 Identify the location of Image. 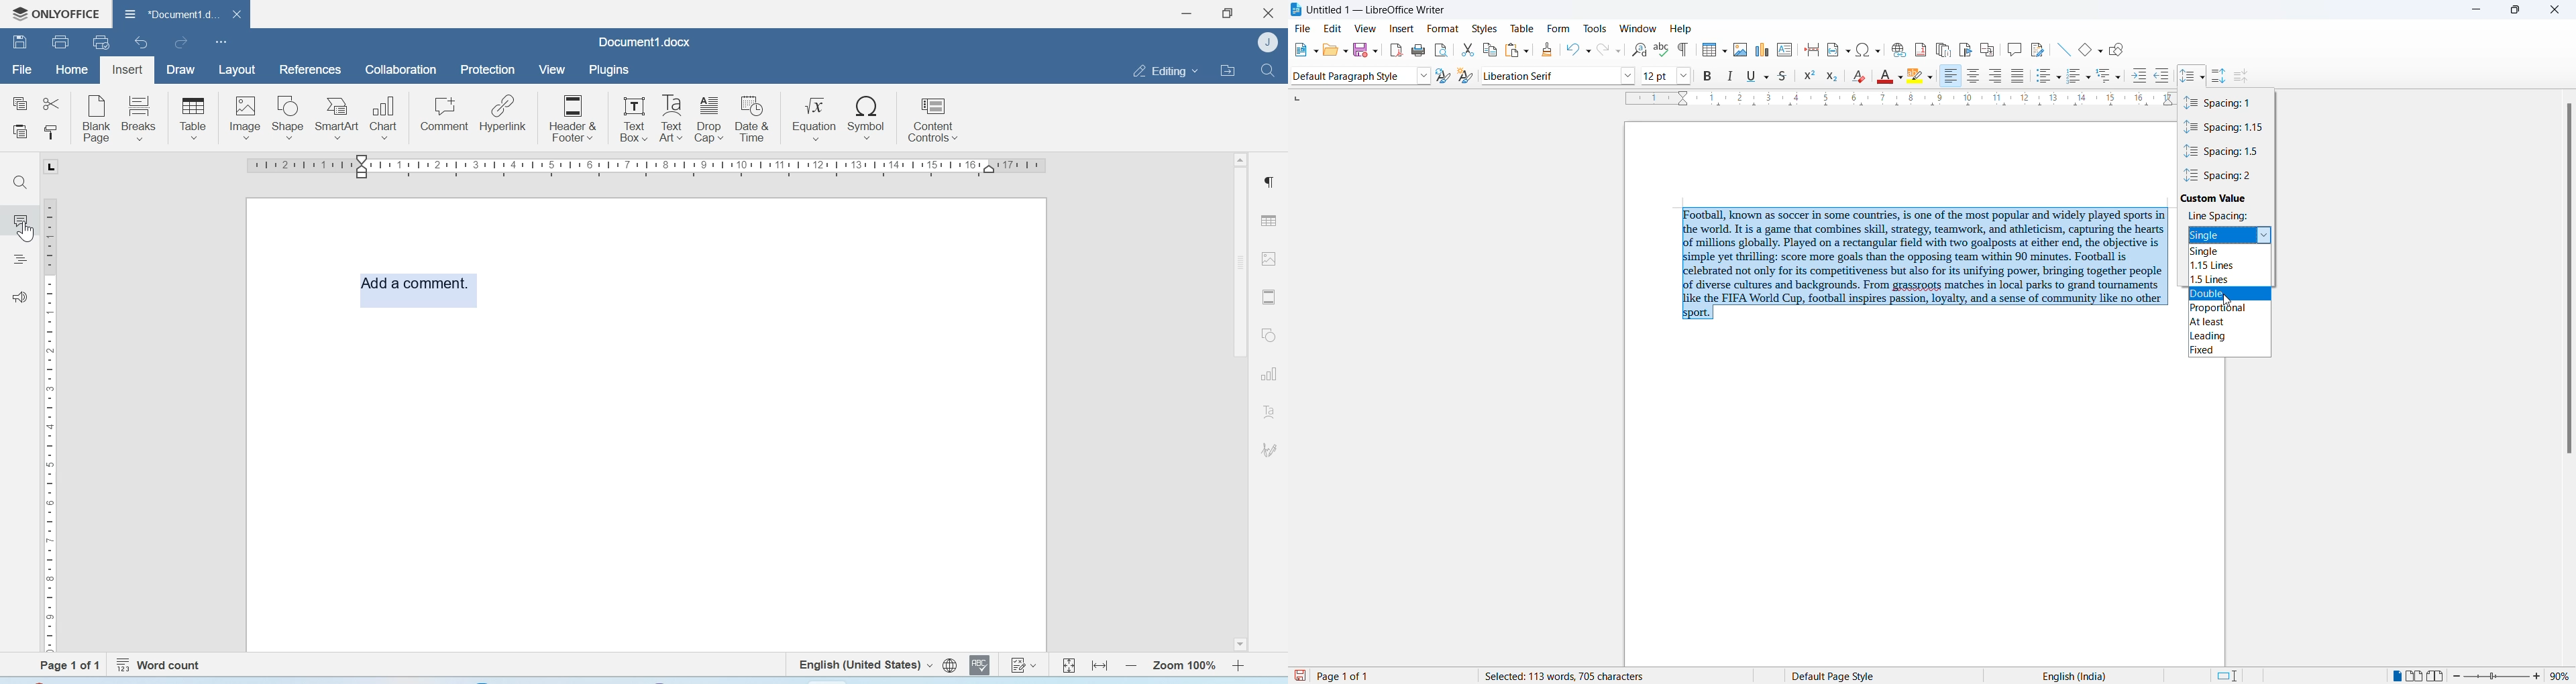
(1269, 258).